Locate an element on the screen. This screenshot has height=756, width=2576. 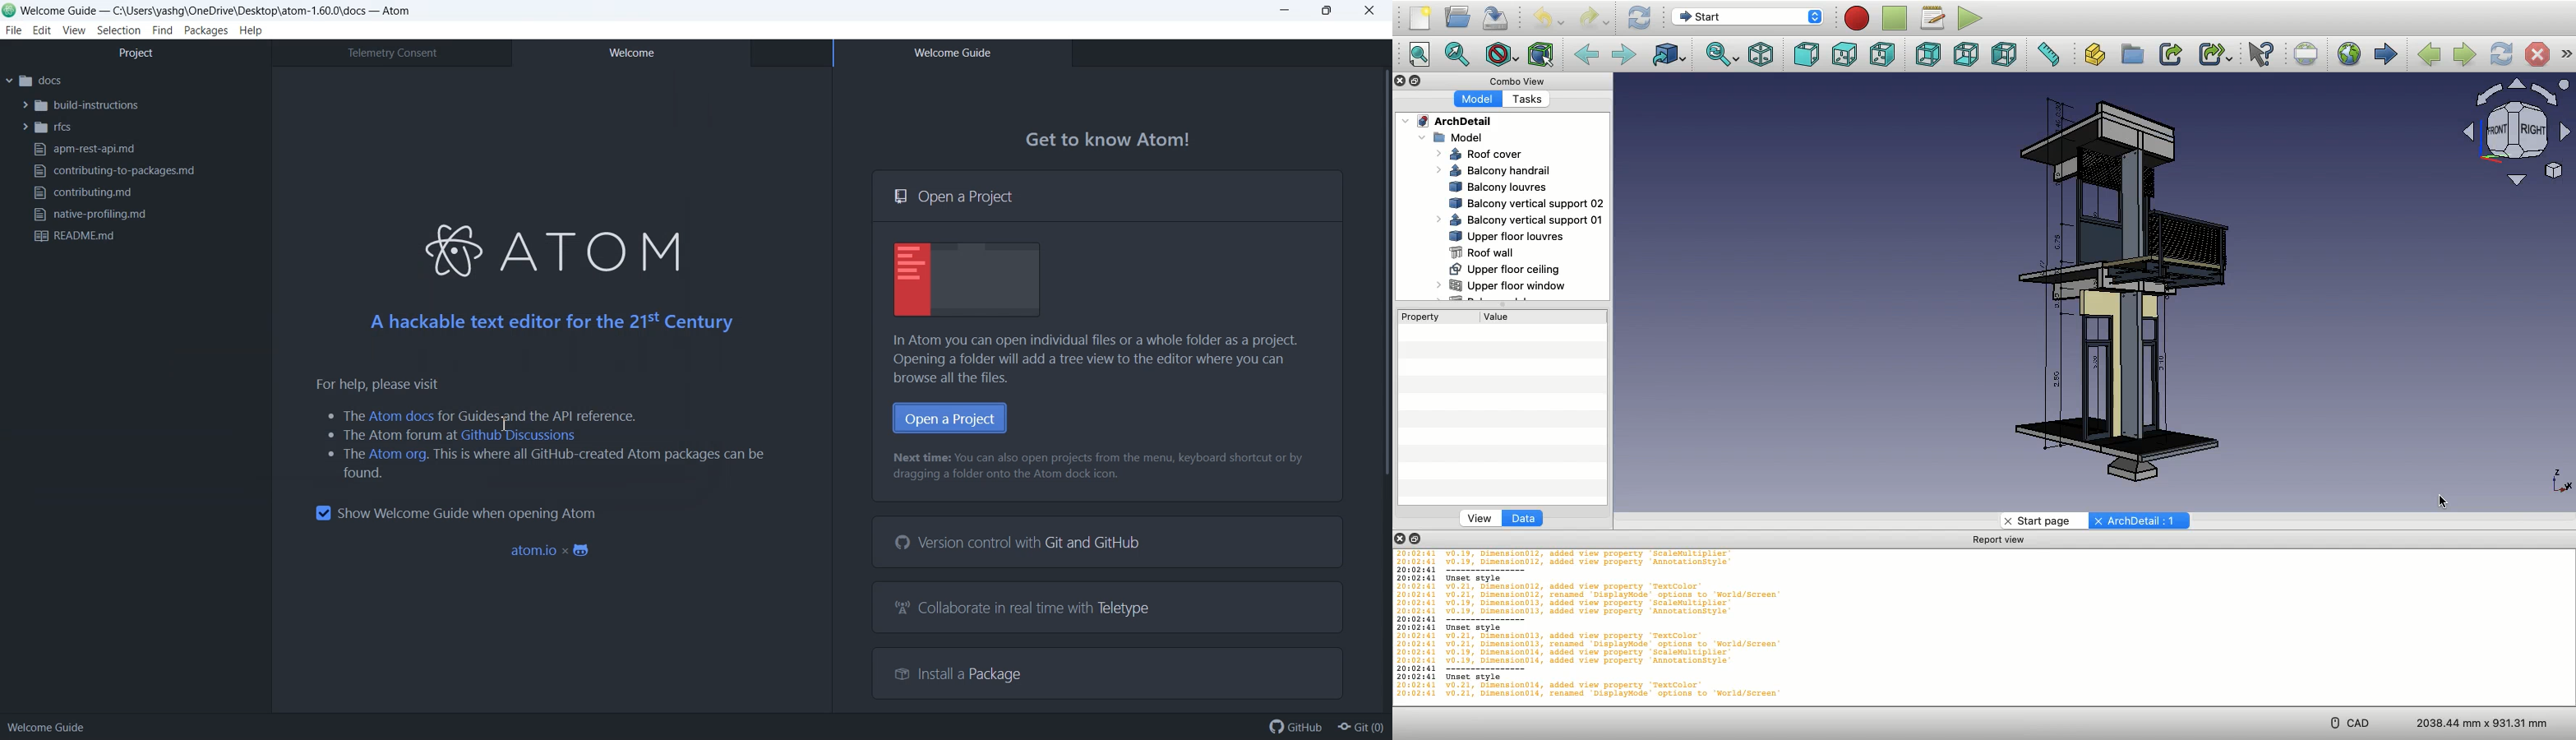
CAD menu is located at coordinates (2349, 723).